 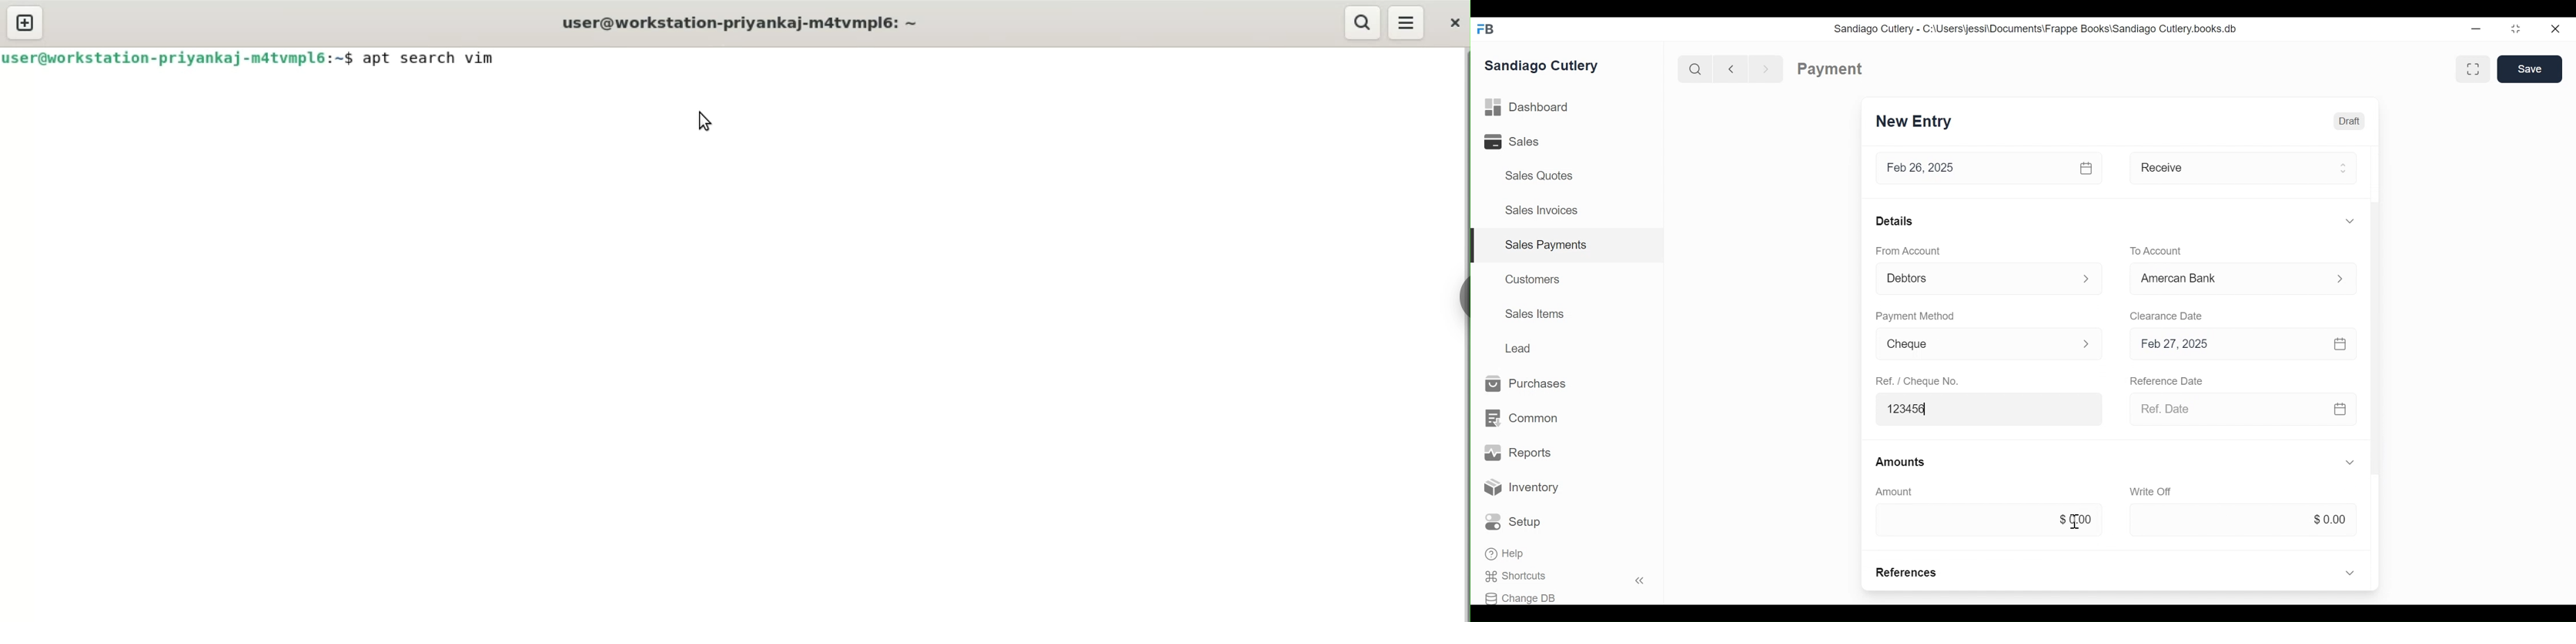 I want to click on Feb 27, 2025, so click(x=2226, y=343).